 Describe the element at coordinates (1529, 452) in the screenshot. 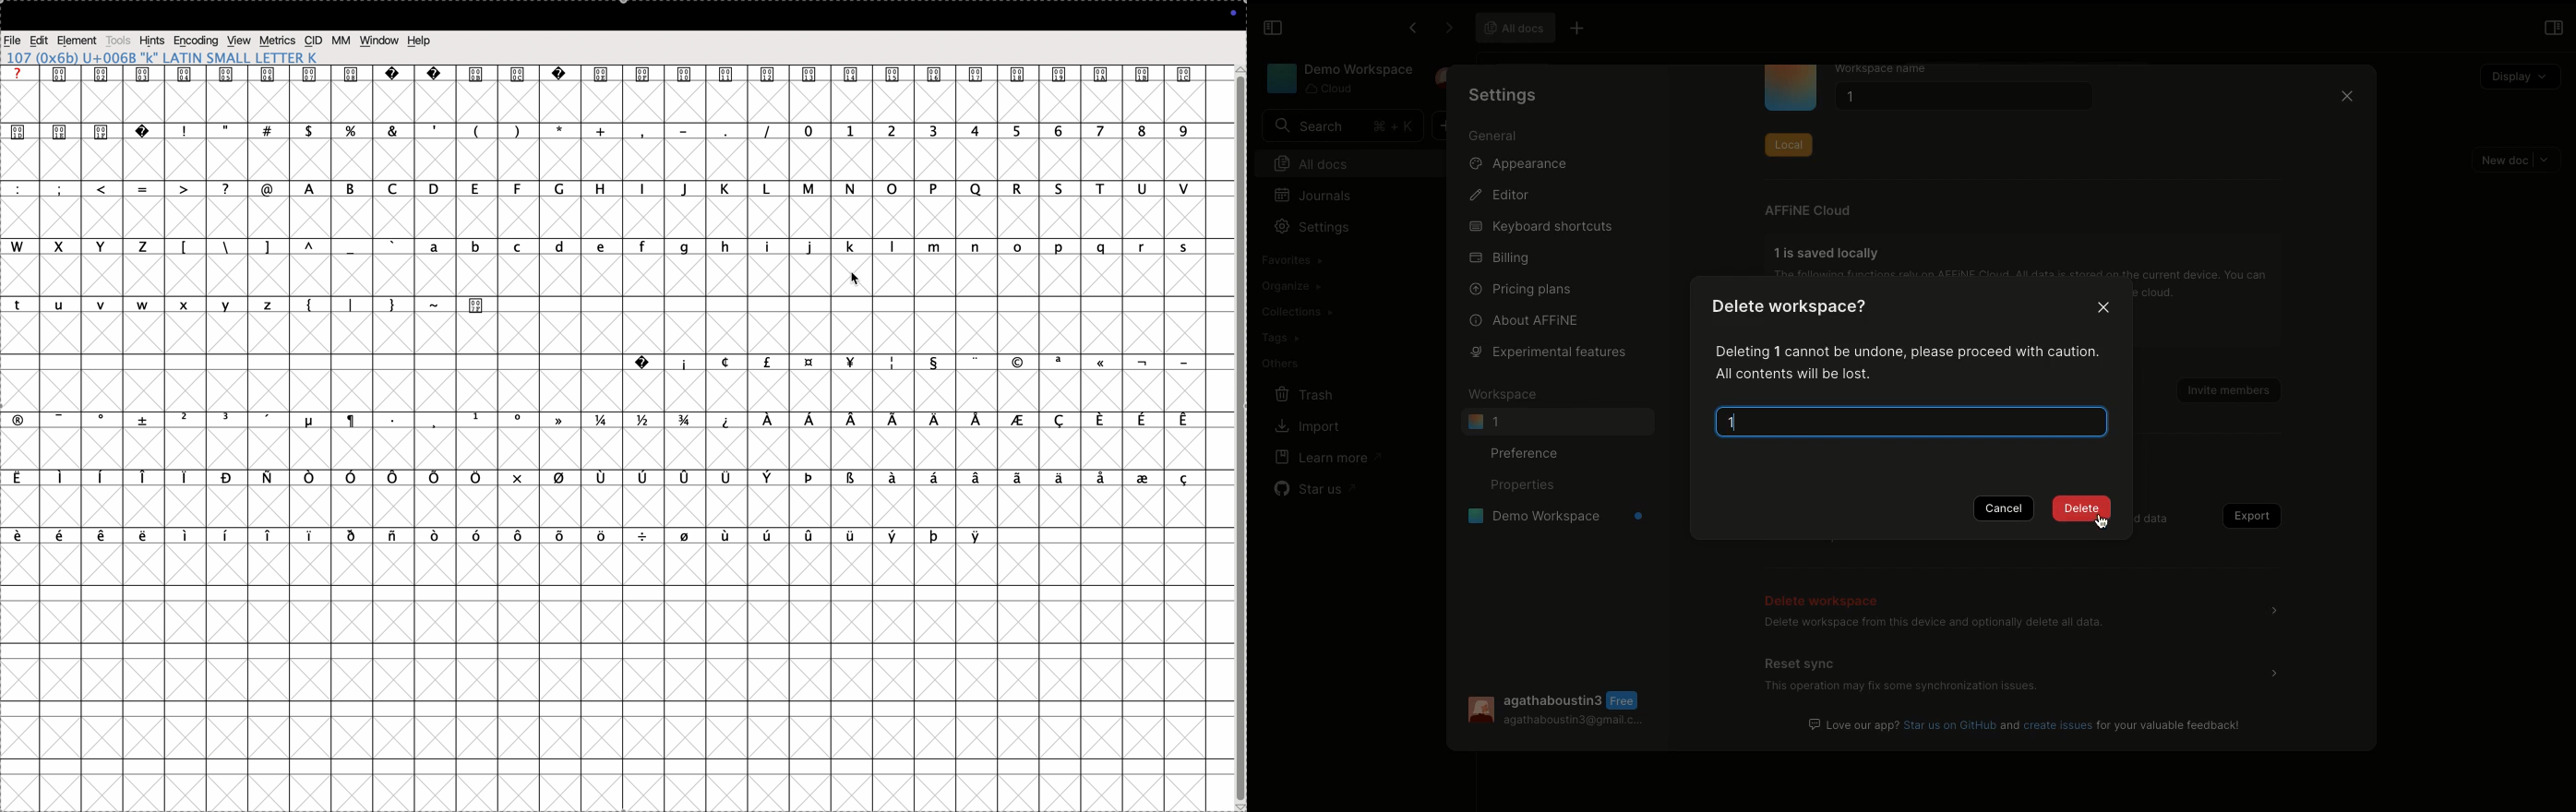

I see `Preference` at that location.